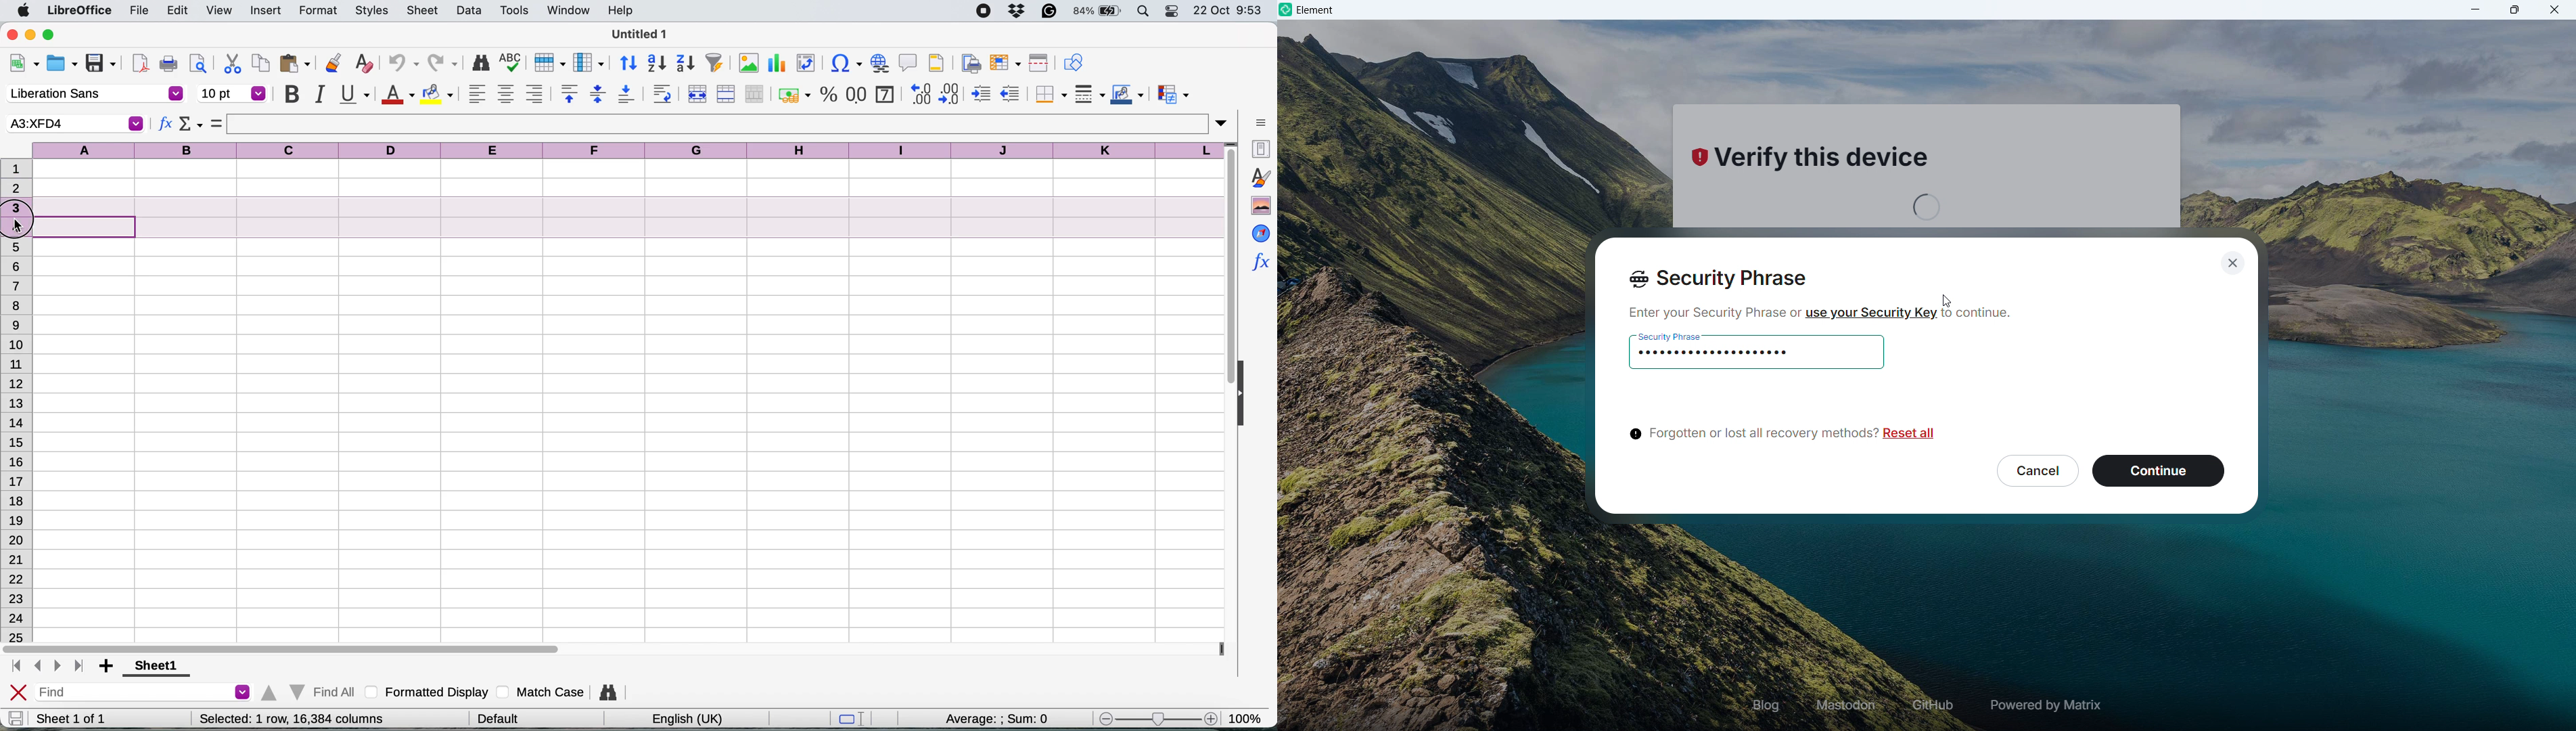 This screenshot has height=756, width=2576. What do you see at coordinates (988, 12) in the screenshot?
I see `screen recorder` at bounding box center [988, 12].